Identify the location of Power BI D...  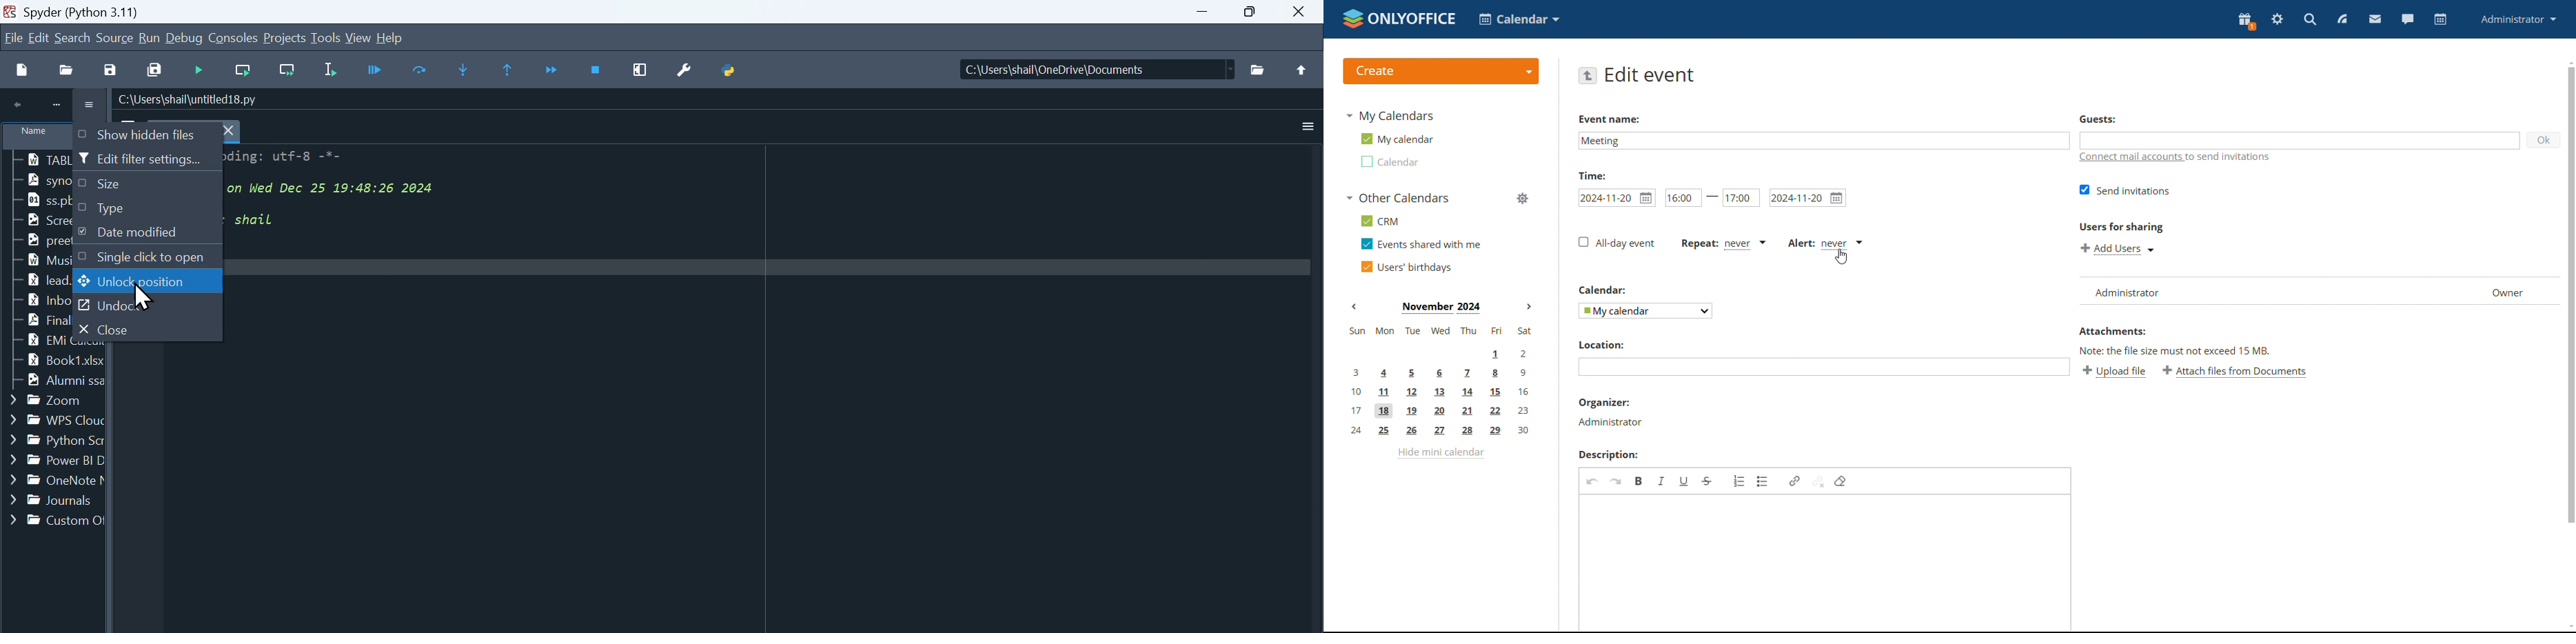
(54, 461).